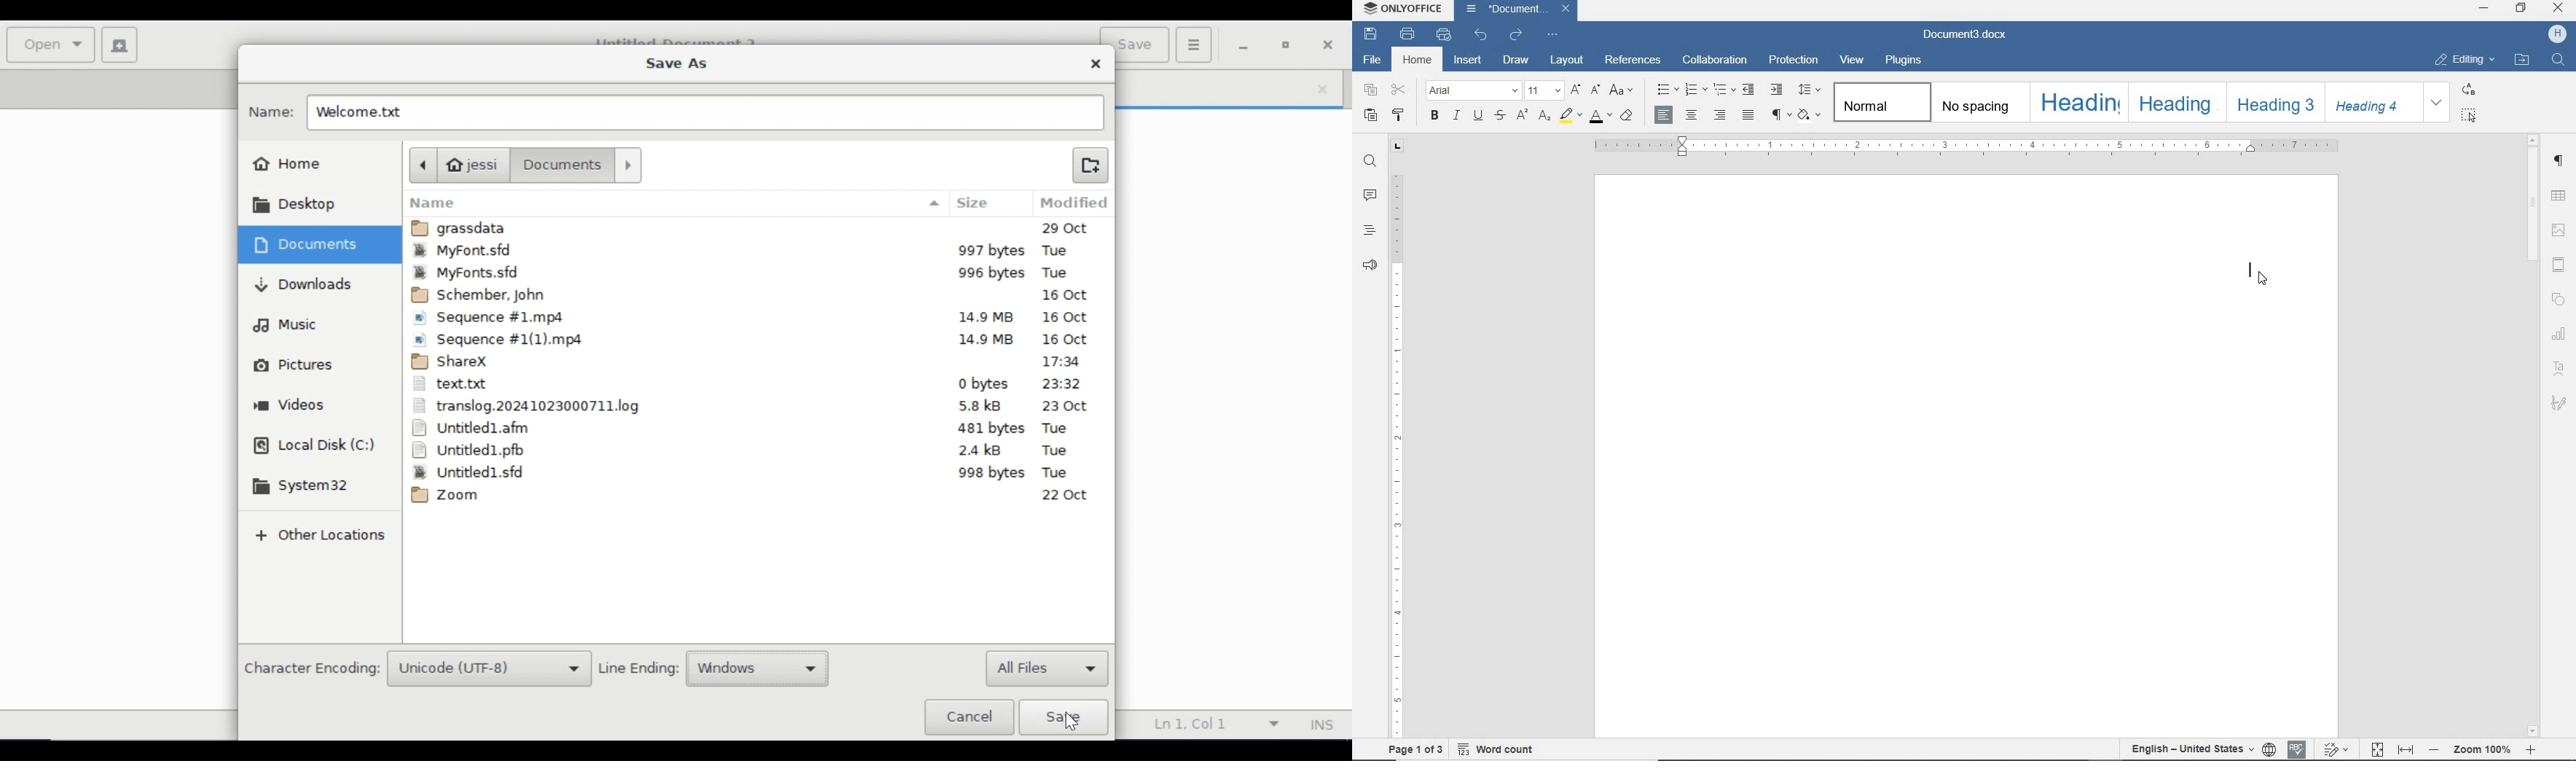 This screenshot has height=784, width=2576. I want to click on Text color, so click(1600, 117).